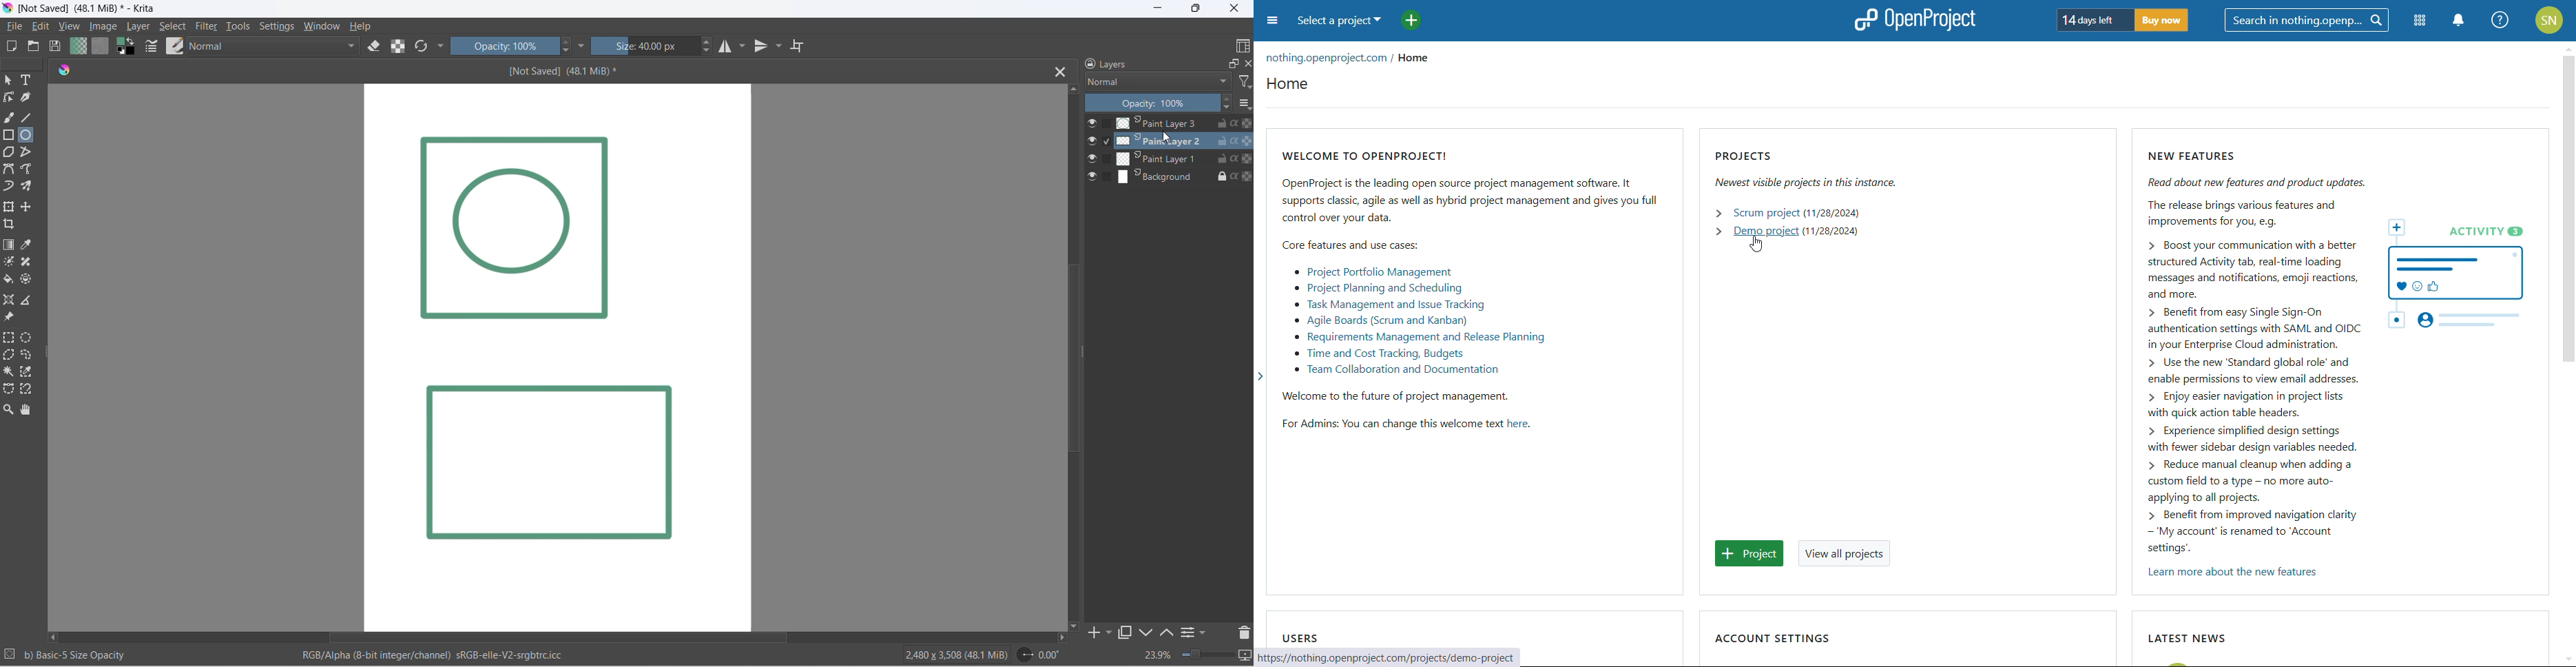 The image size is (2576, 672). I want to click on options, so click(1185, 632).